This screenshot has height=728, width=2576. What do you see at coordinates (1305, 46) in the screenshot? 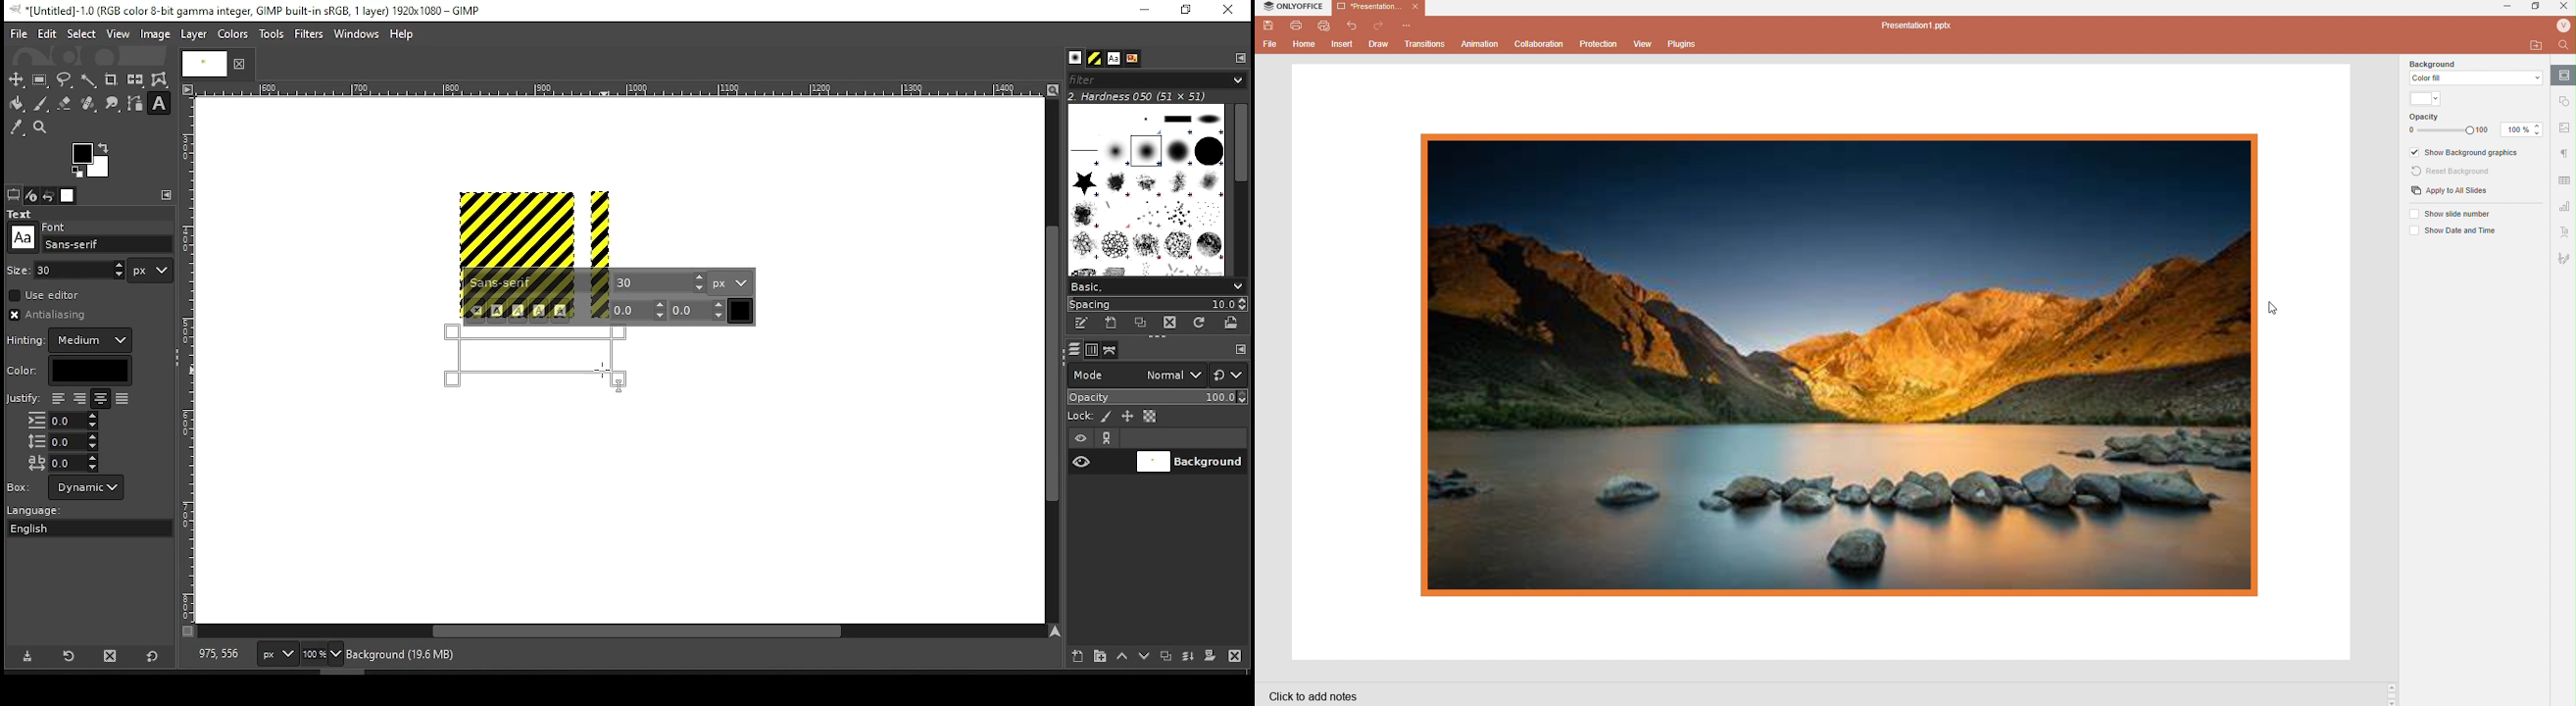
I see `Home` at bounding box center [1305, 46].